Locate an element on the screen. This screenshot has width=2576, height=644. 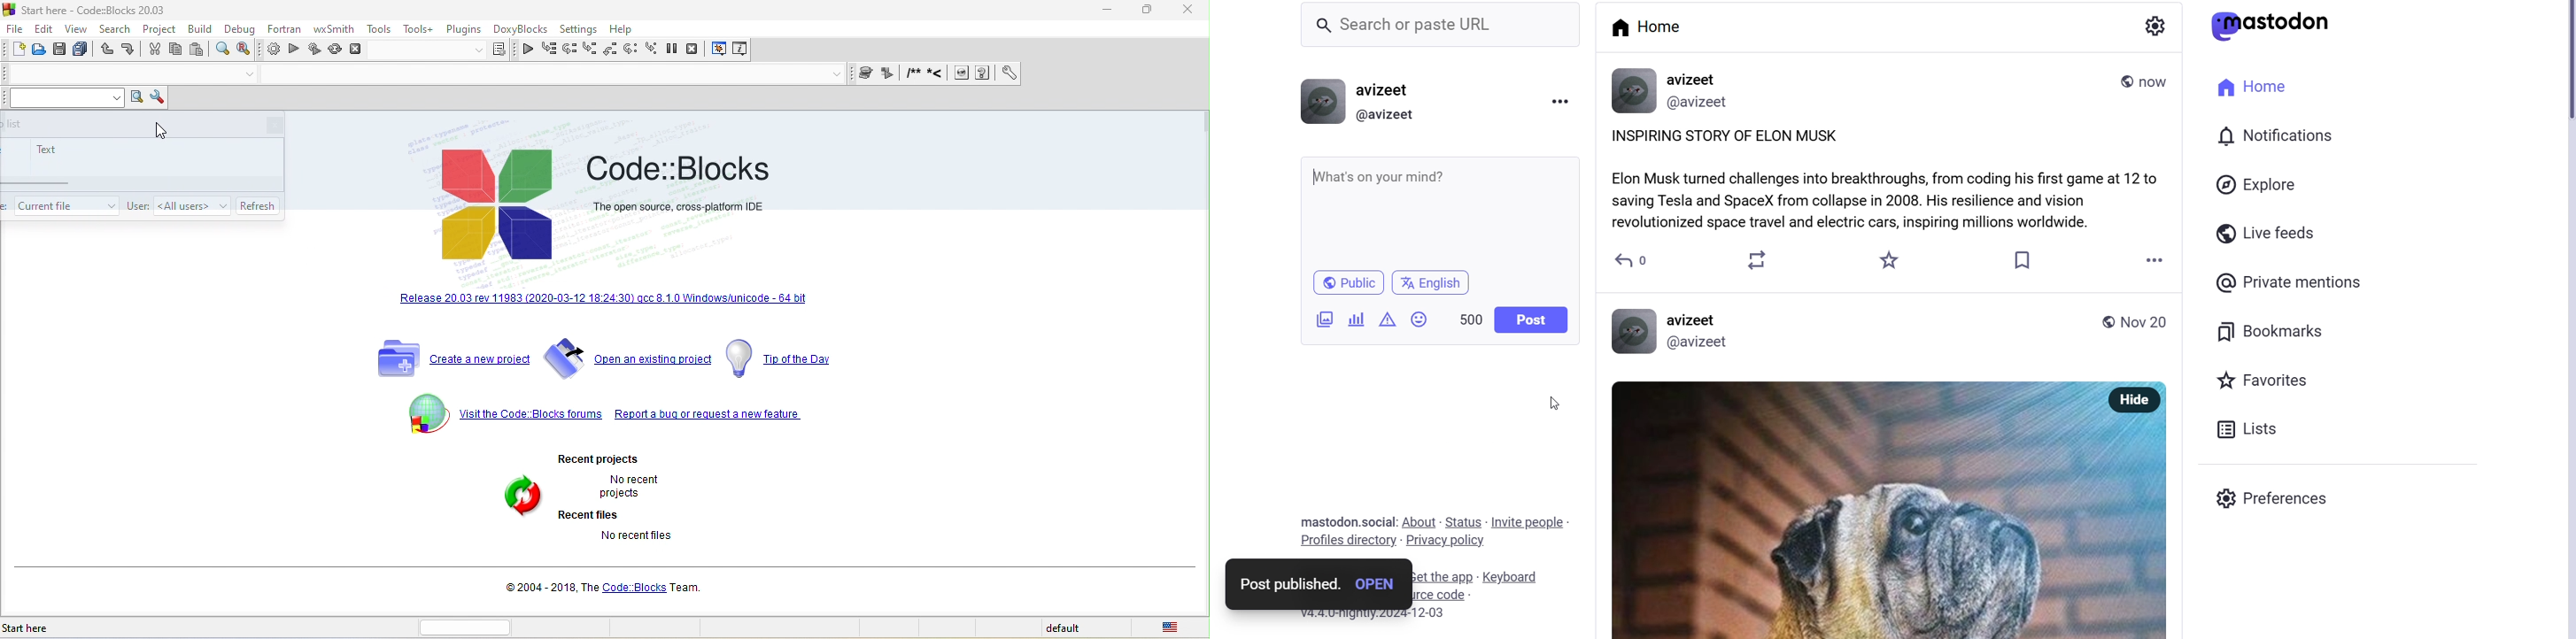
step into is located at coordinates (590, 50).